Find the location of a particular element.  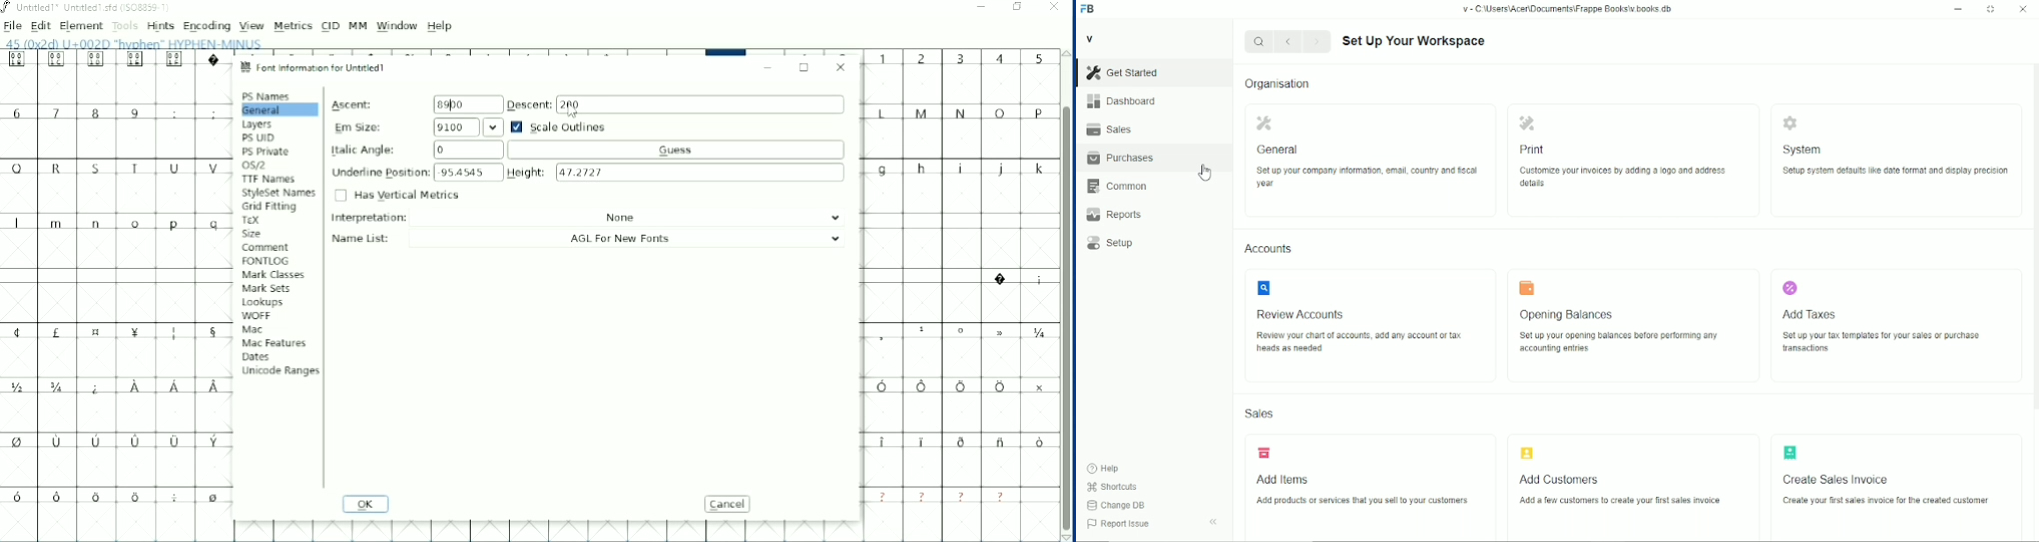

 Setup system defaults like date format and display precision is located at coordinates (1896, 179).